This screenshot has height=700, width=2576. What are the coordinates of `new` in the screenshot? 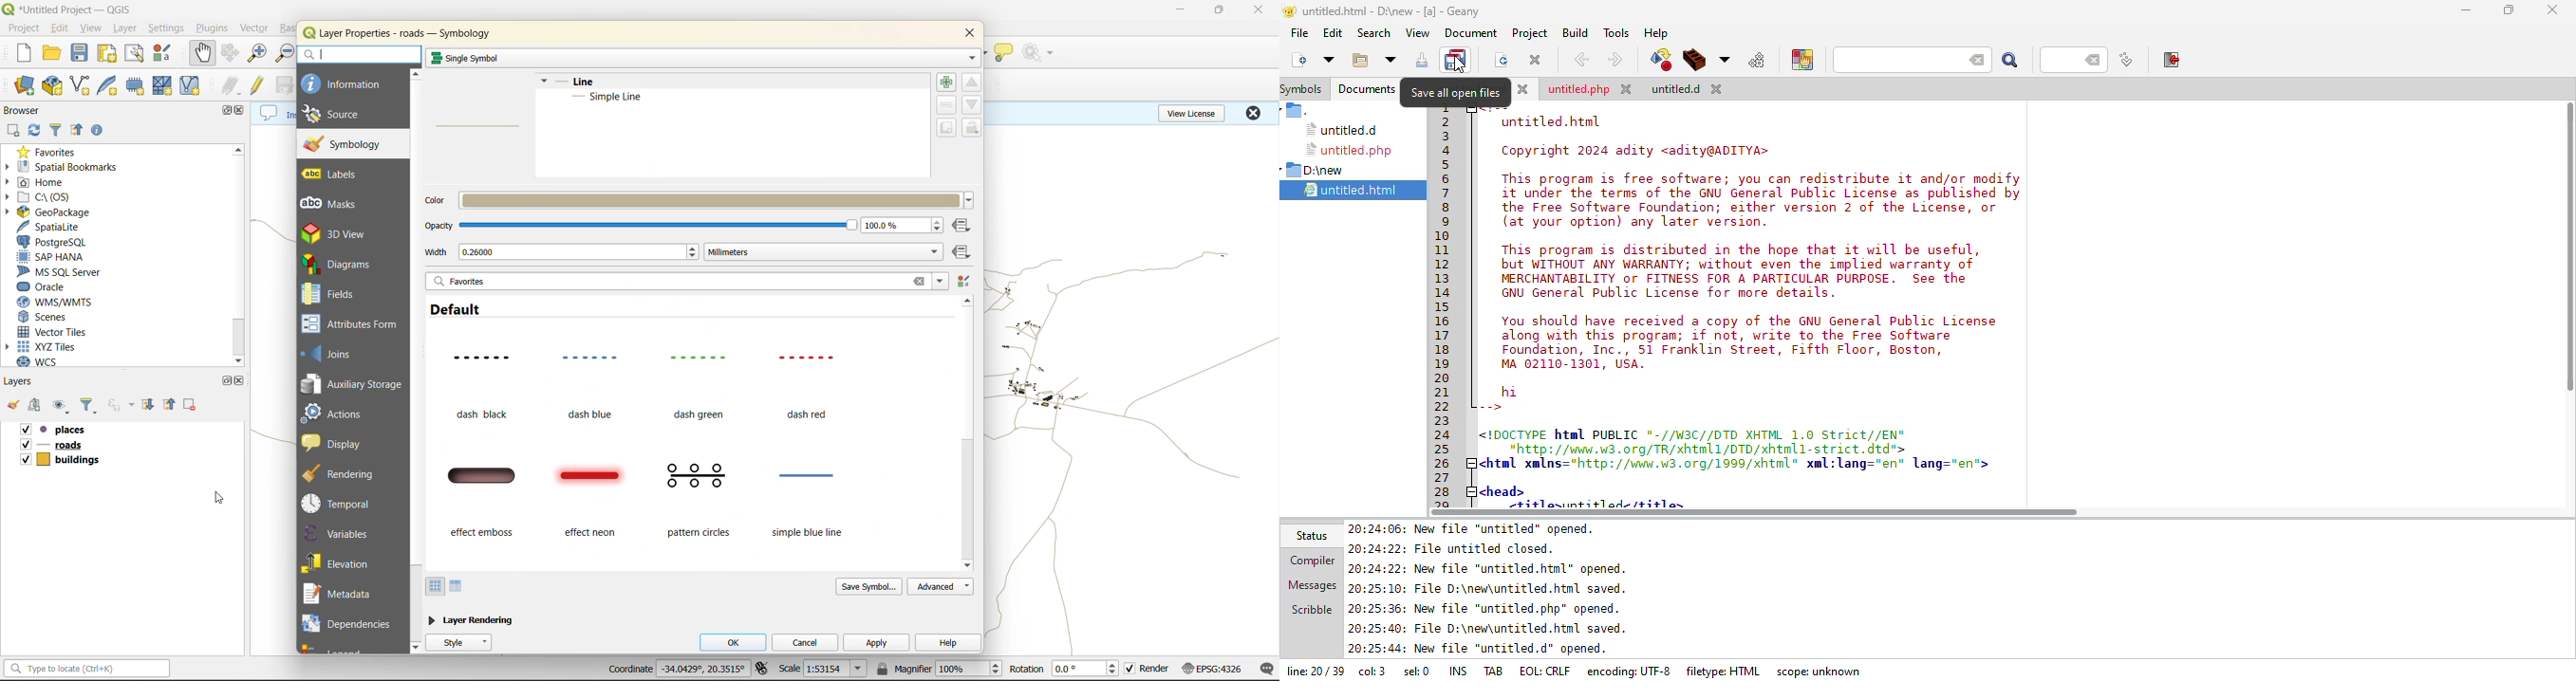 It's located at (22, 55).